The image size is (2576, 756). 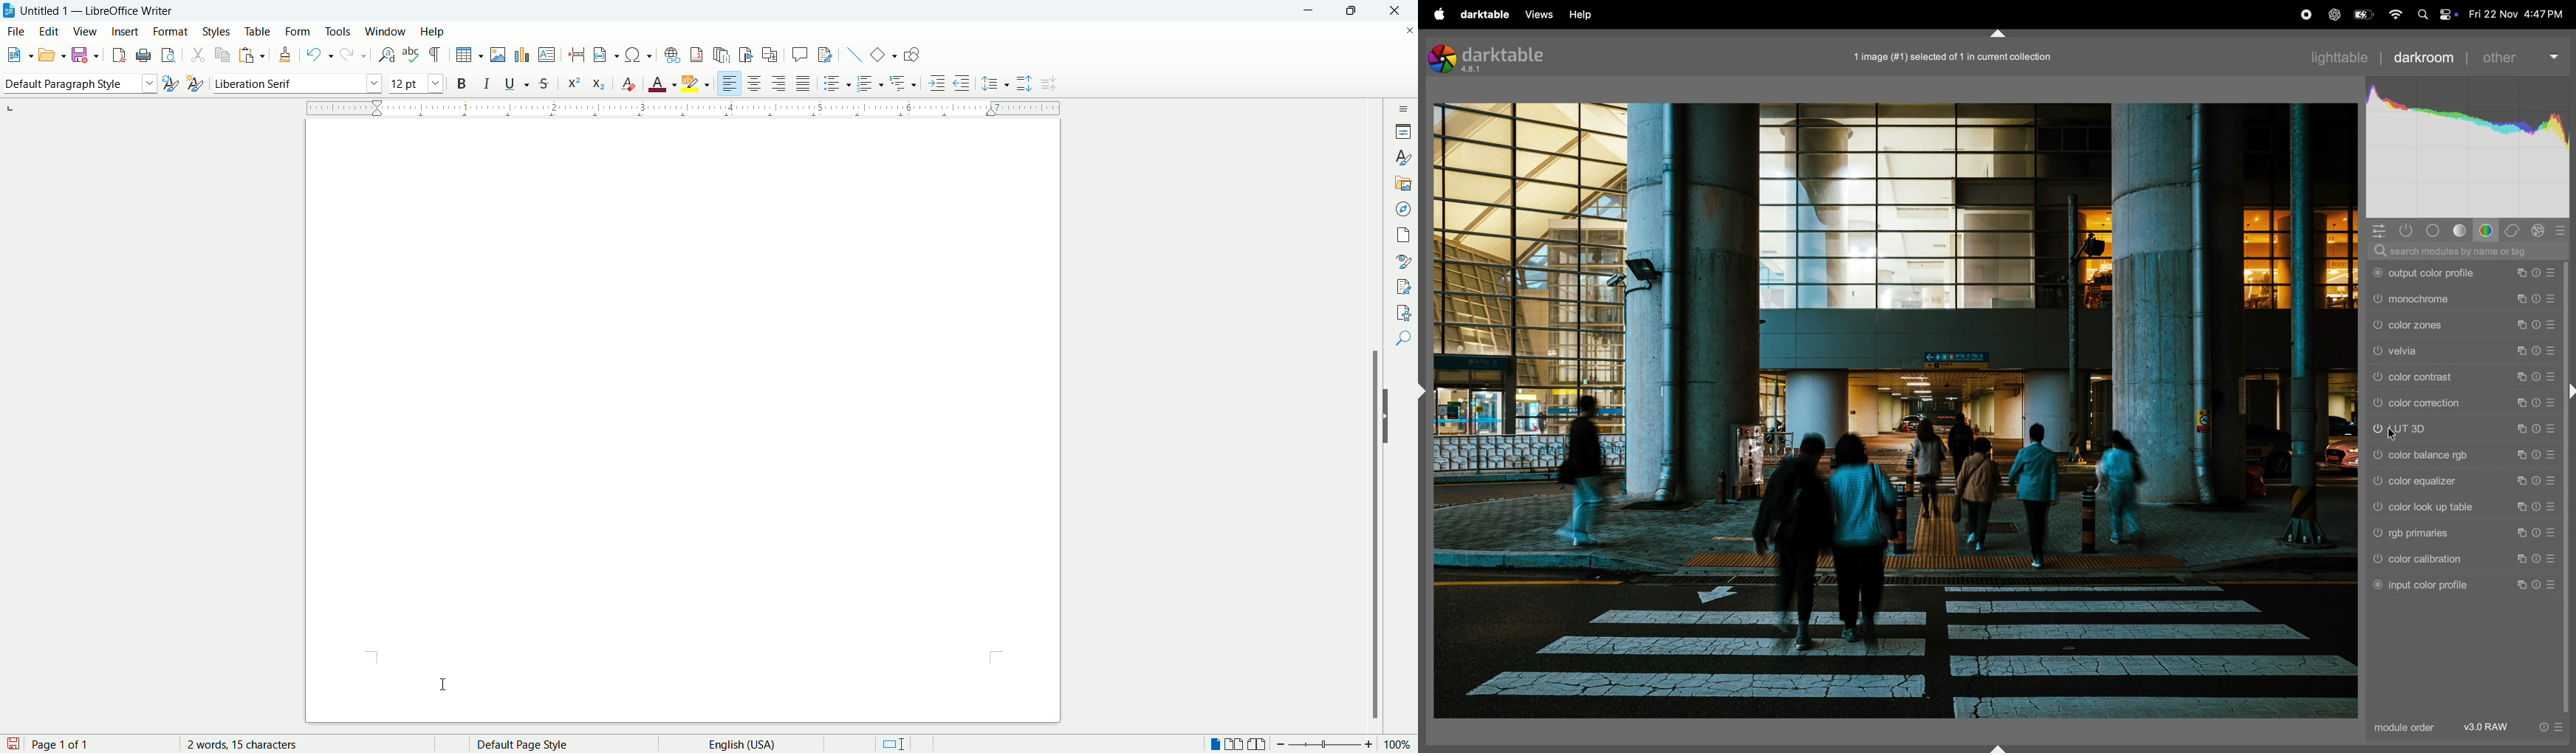 What do you see at coordinates (2518, 14) in the screenshot?
I see `date and time` at bounding box center [2518, 14].